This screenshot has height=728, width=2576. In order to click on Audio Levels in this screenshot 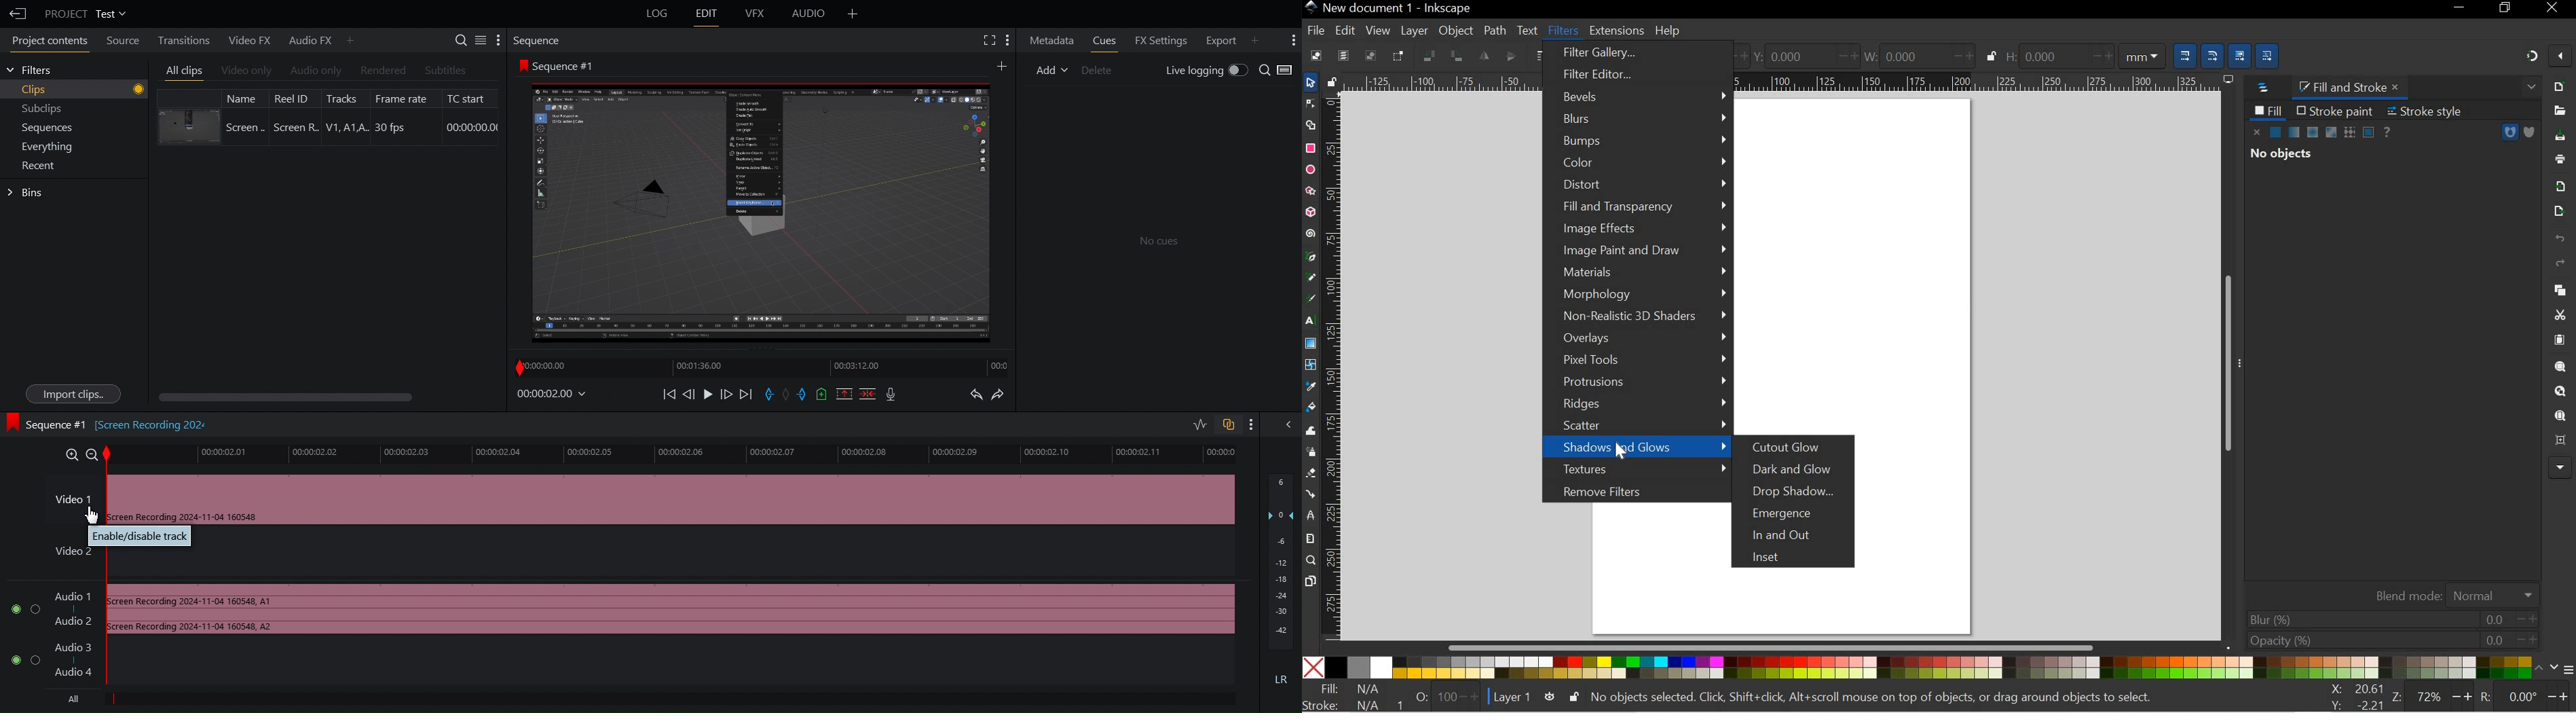, I will do `click(1281, 585)`.